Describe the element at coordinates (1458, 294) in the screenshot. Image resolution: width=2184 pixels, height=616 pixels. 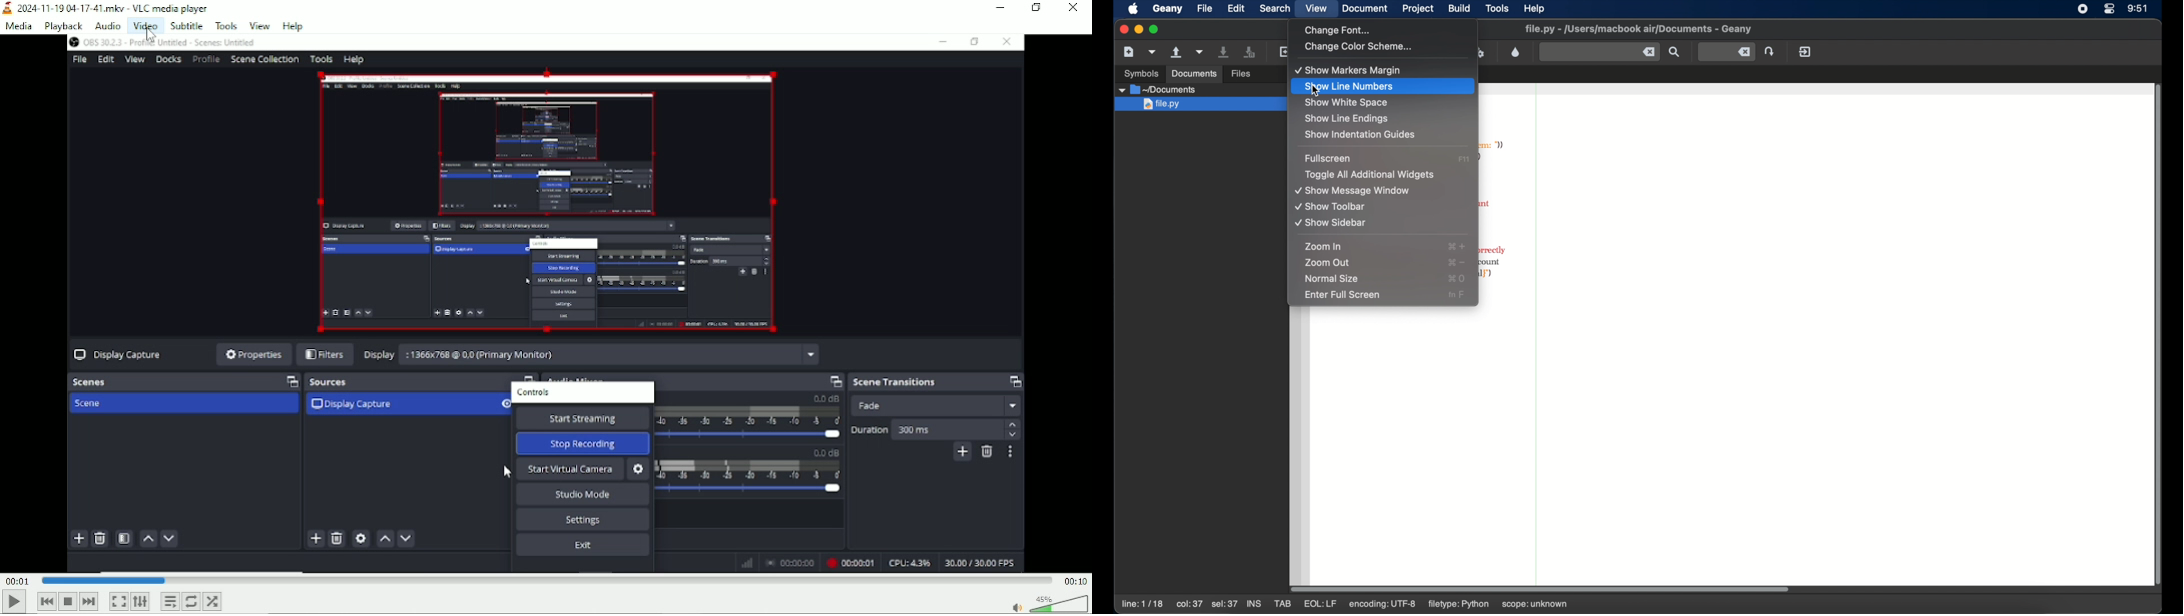
I see `full screen shortcut` at that location.